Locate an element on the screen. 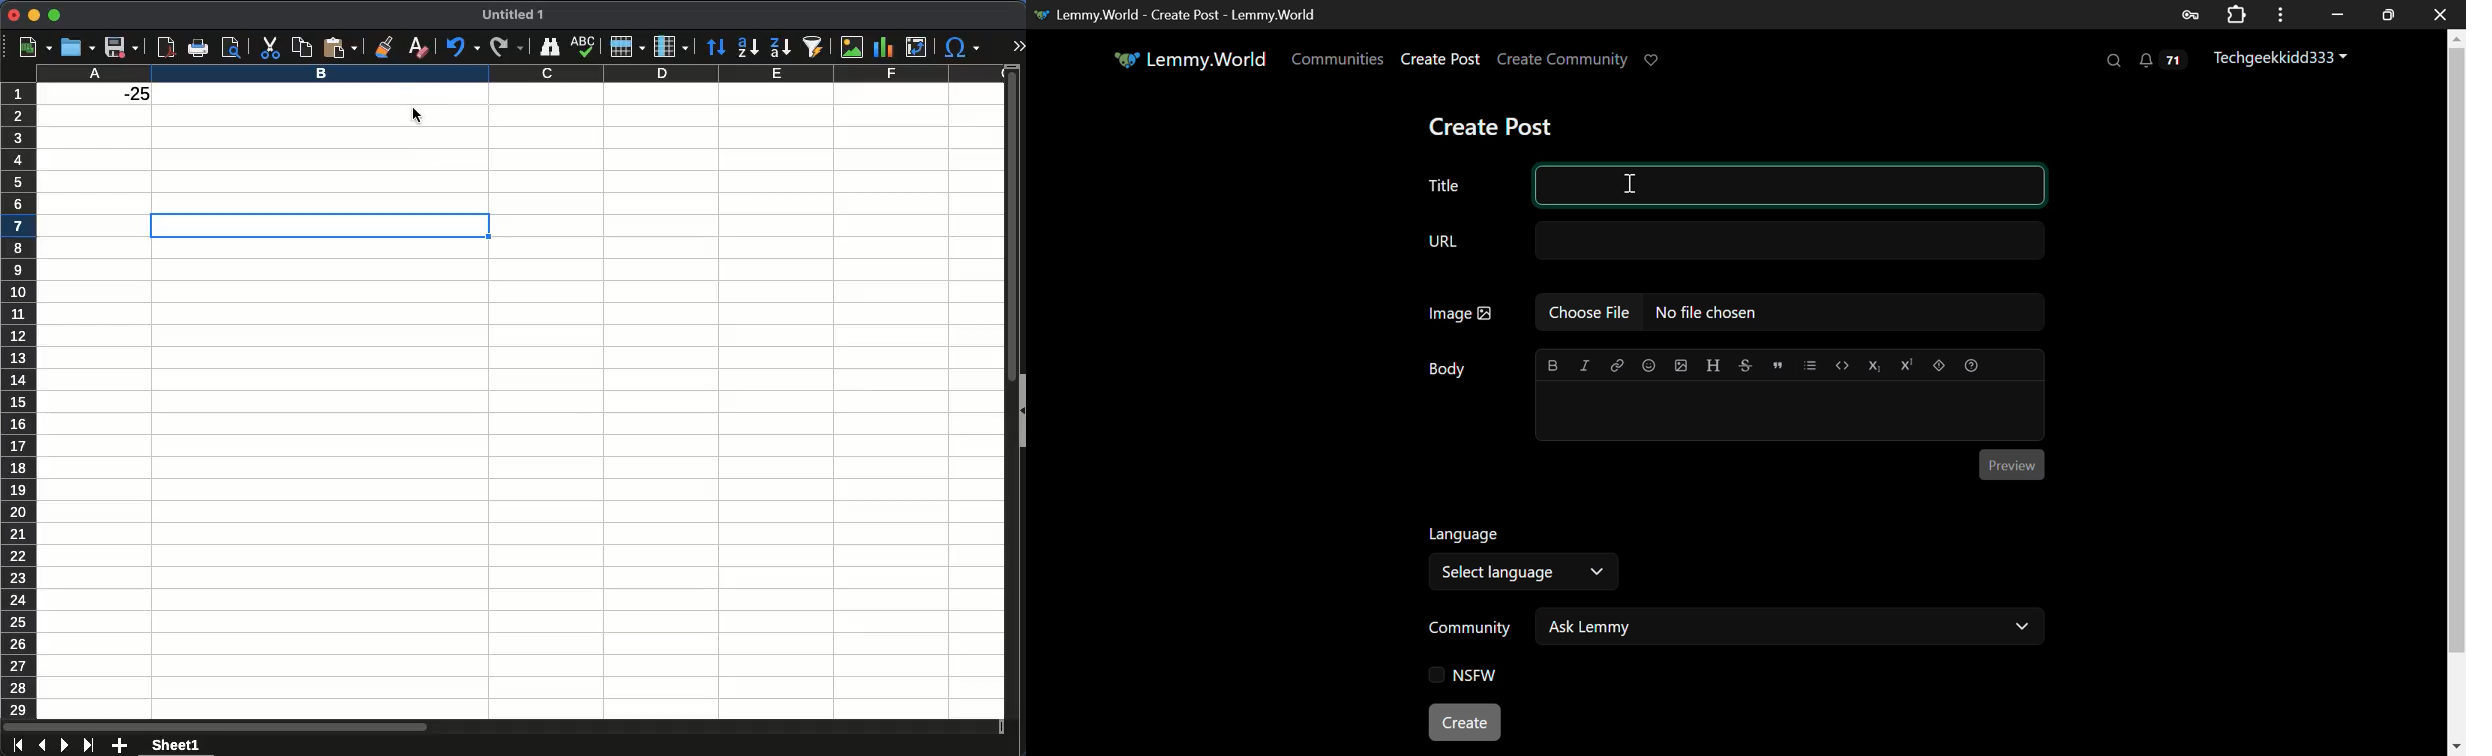 The image size is (2492, 756). print is located at coordinates (199, 48).